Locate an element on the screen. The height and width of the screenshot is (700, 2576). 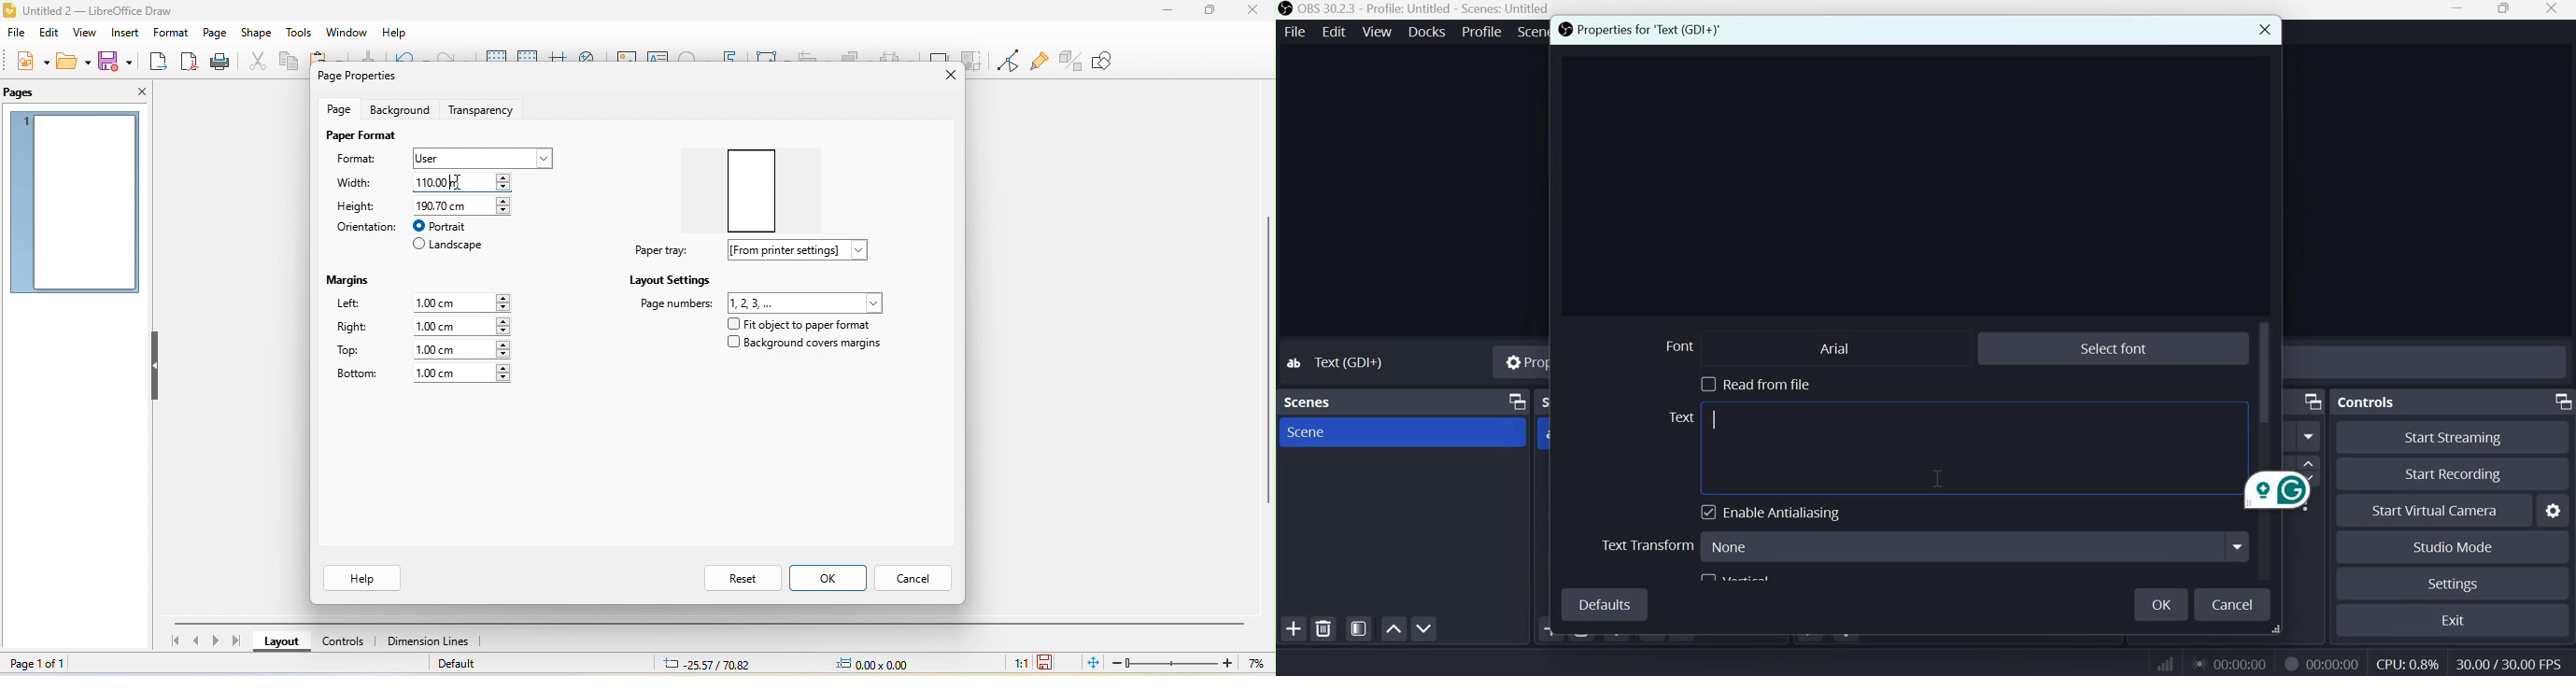
Start virtual camera is located at coordinates (2441, 511).